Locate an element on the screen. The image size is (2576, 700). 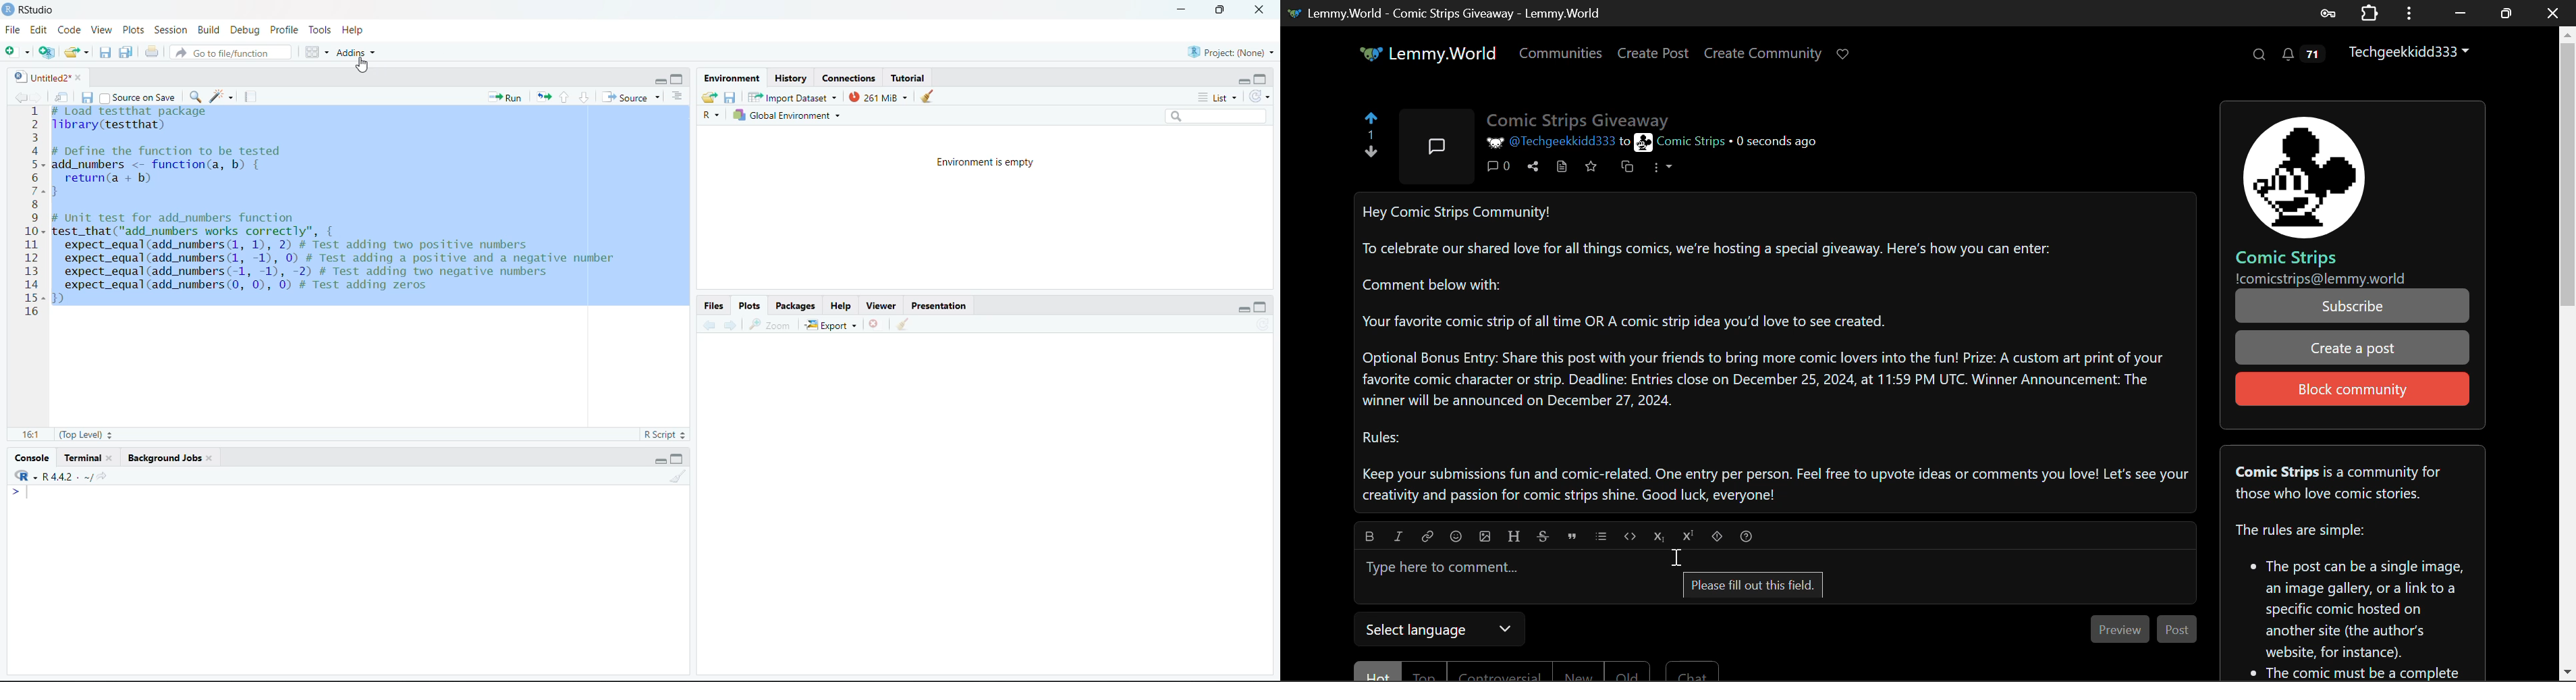
Code is located at coordinates (69, 30).